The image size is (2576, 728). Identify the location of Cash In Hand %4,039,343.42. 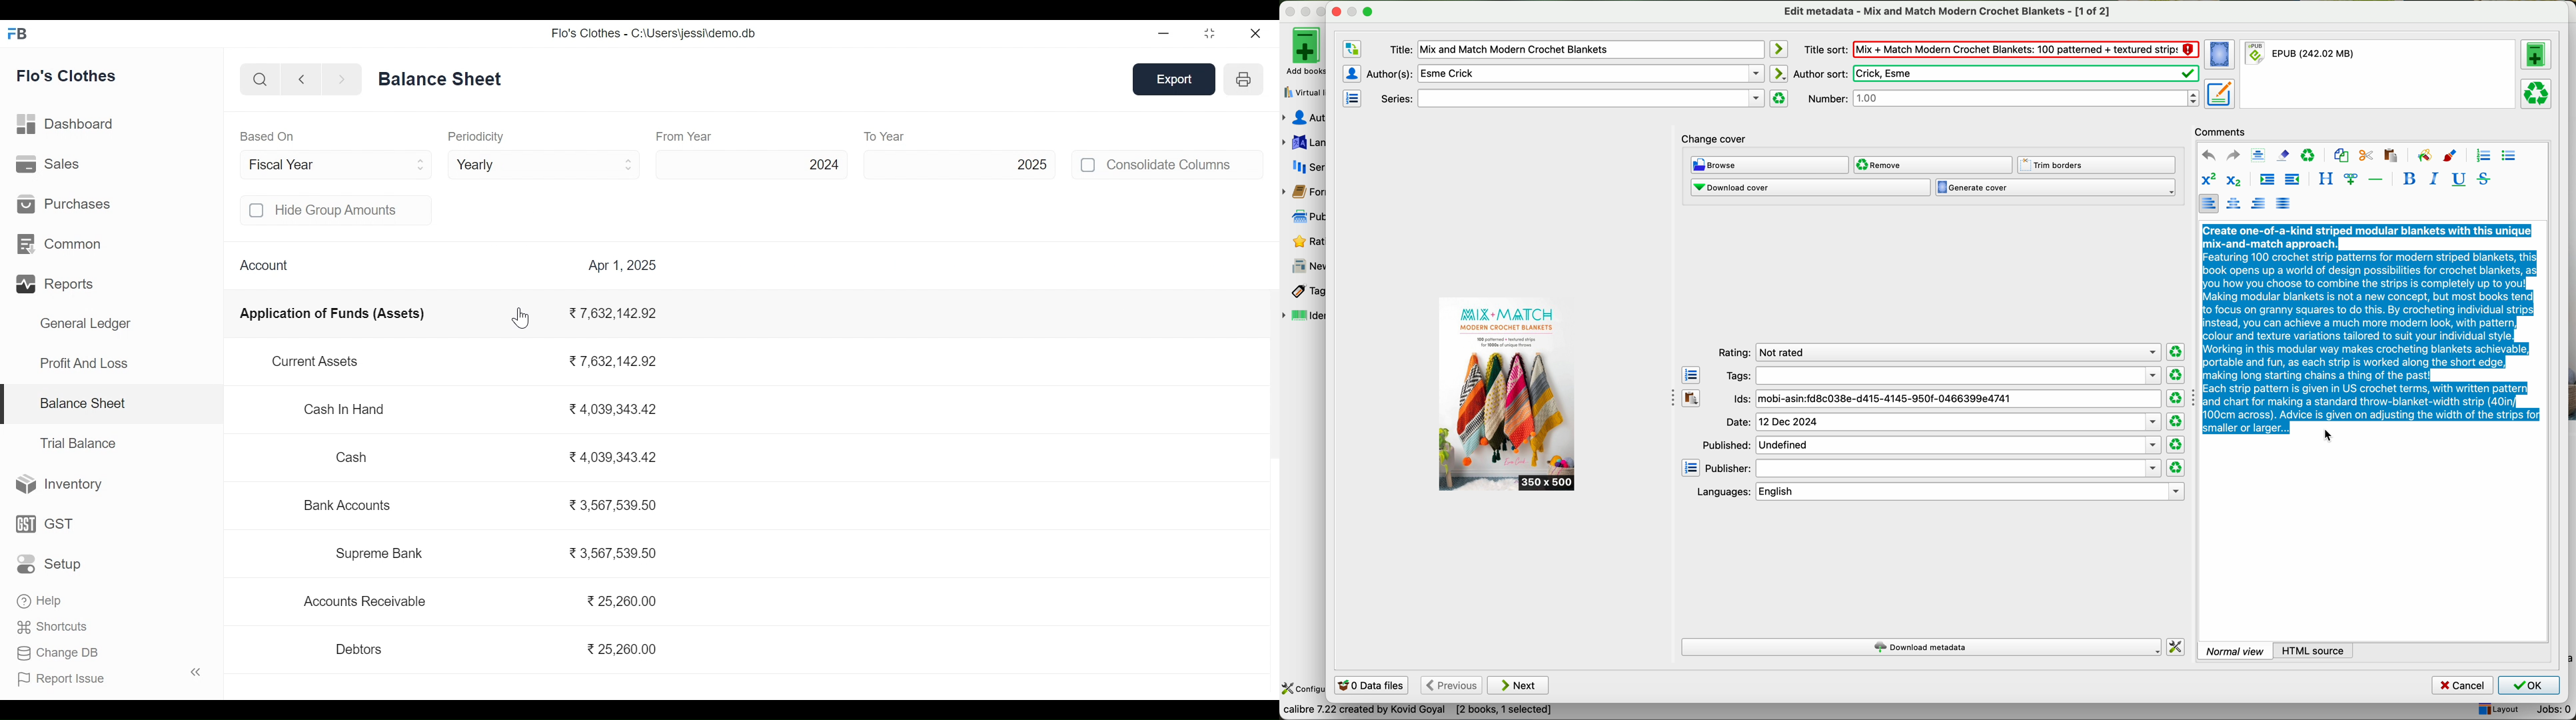
(481, 411).